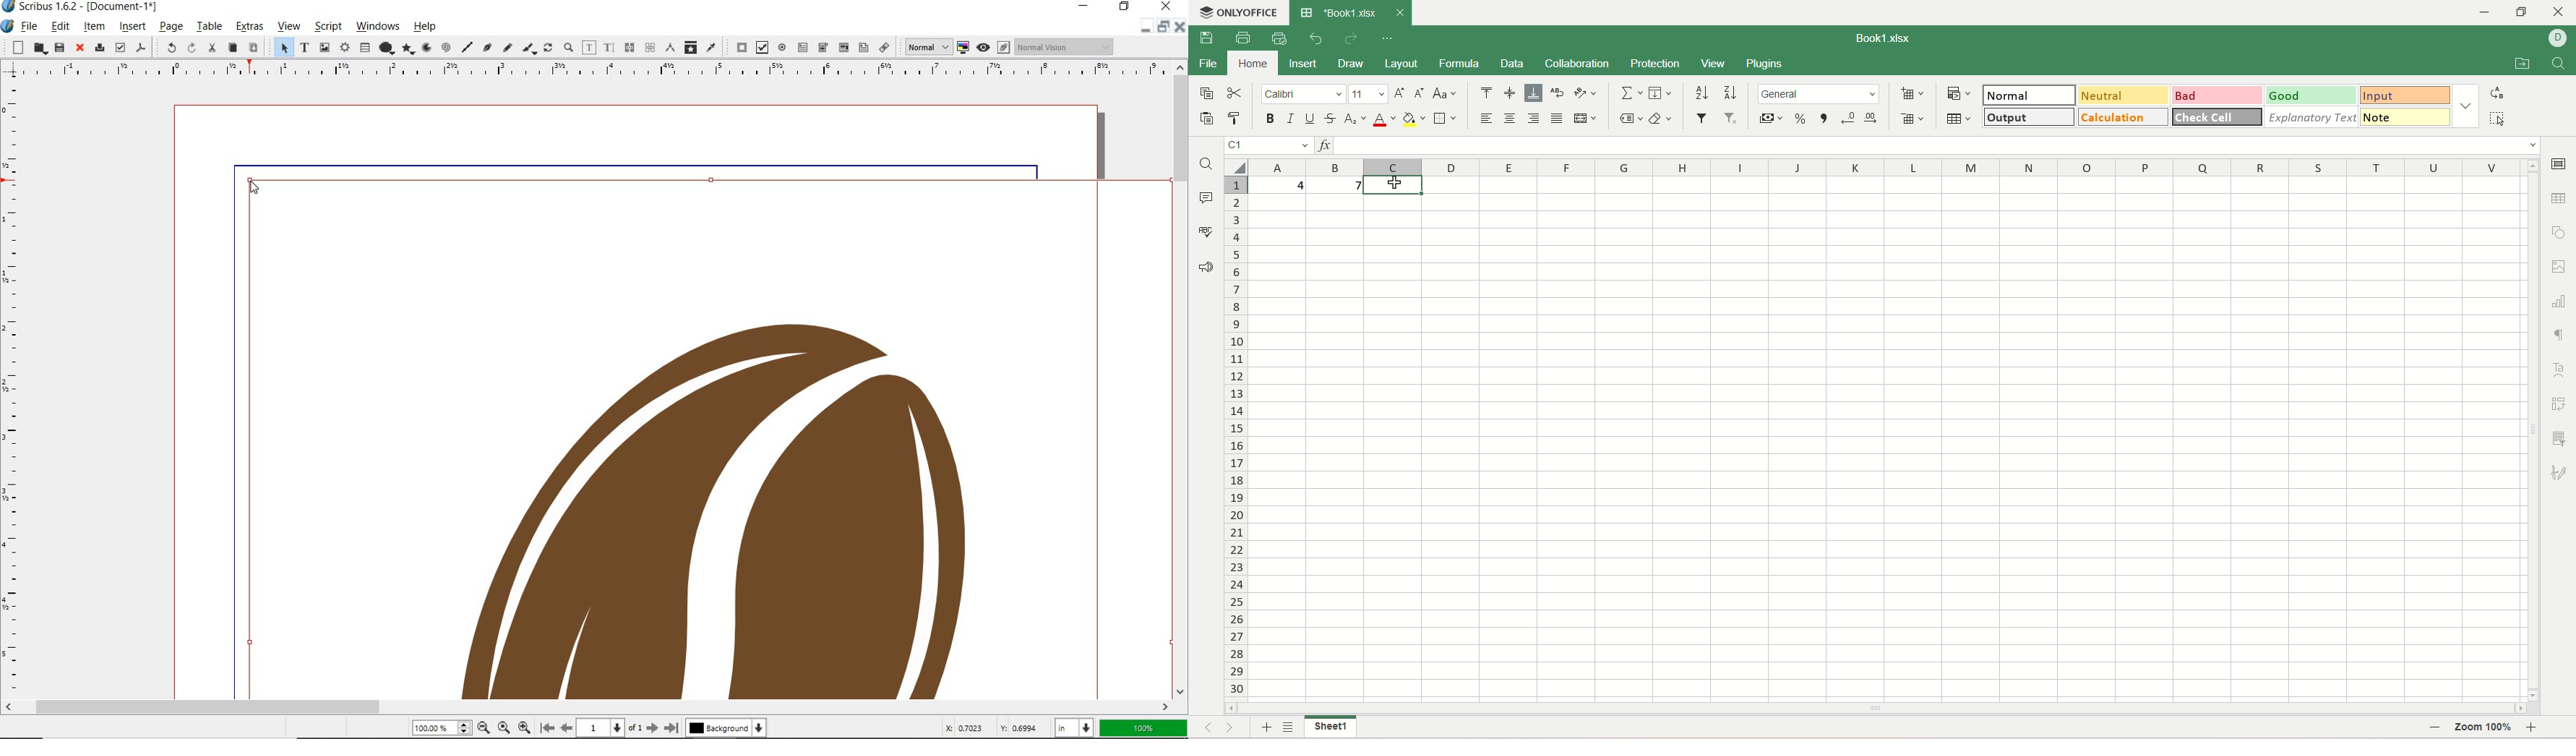 The image size is (2576, 756). I want to click on calligraphic line, so click(531, 49).